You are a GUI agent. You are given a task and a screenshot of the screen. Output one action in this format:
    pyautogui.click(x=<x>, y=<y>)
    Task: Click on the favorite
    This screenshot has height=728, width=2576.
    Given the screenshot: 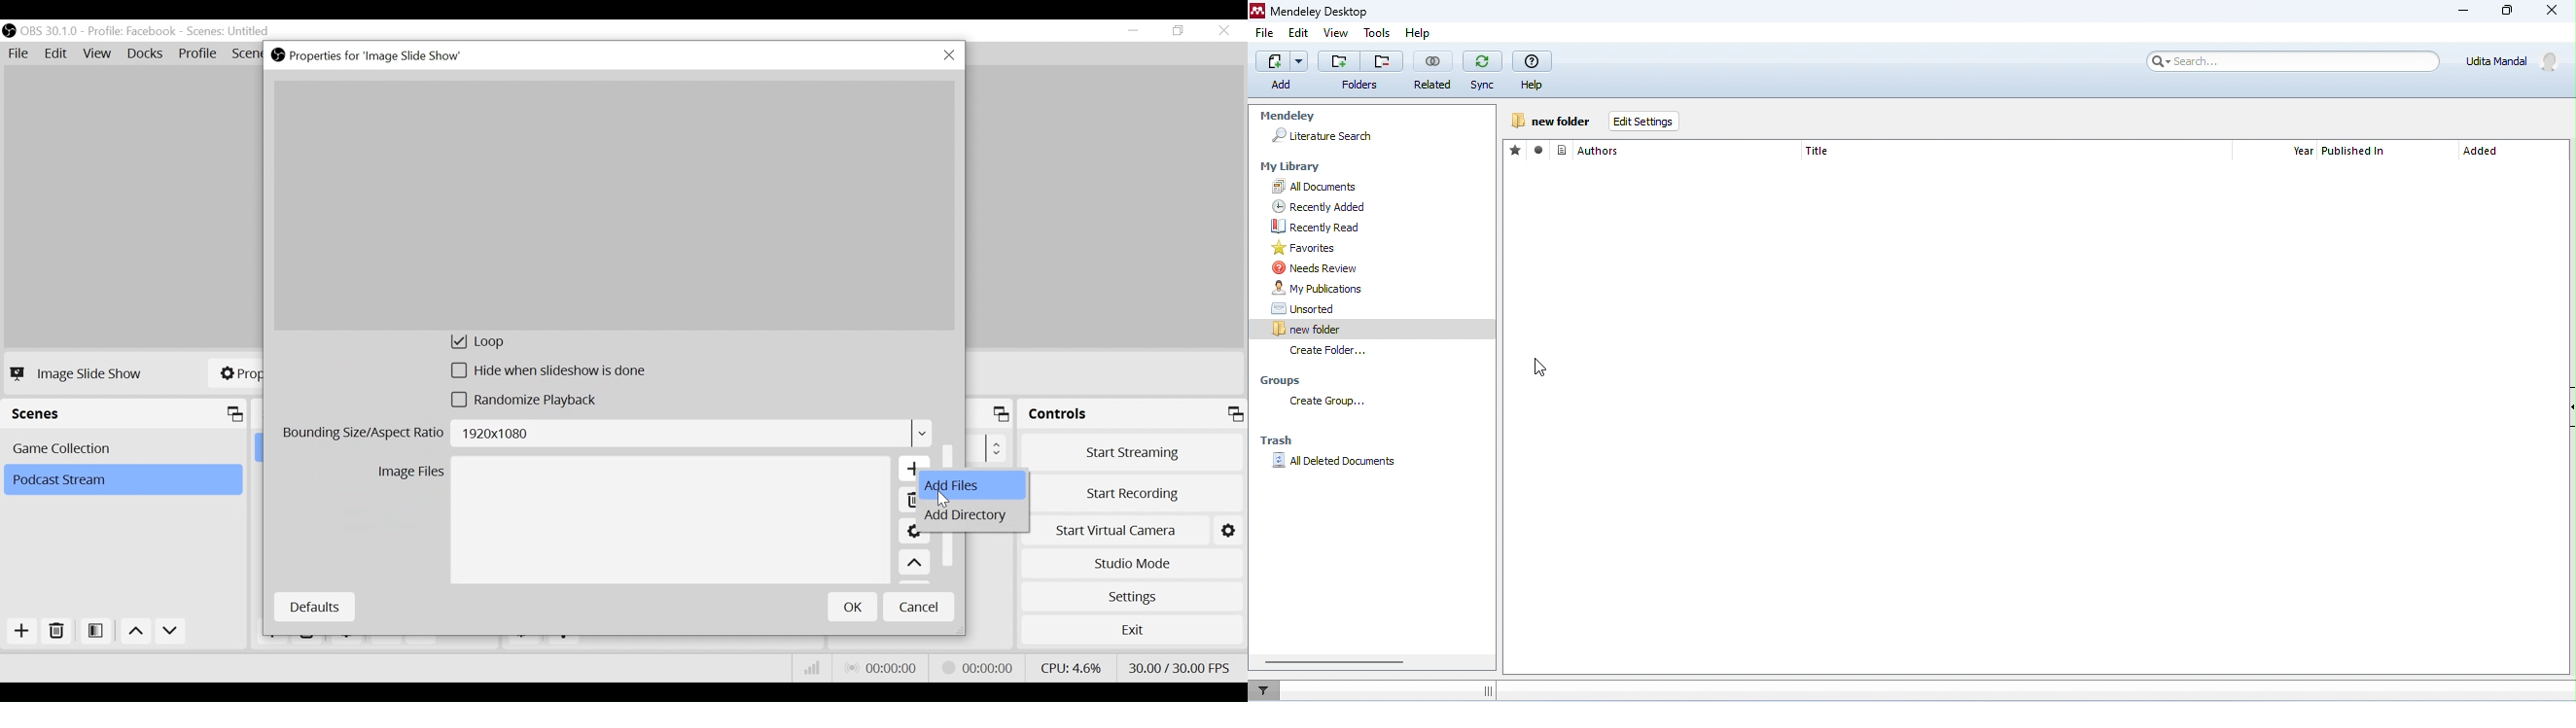 What is the action you would take?
    pyautogui.click(x=1517, y=150)
    